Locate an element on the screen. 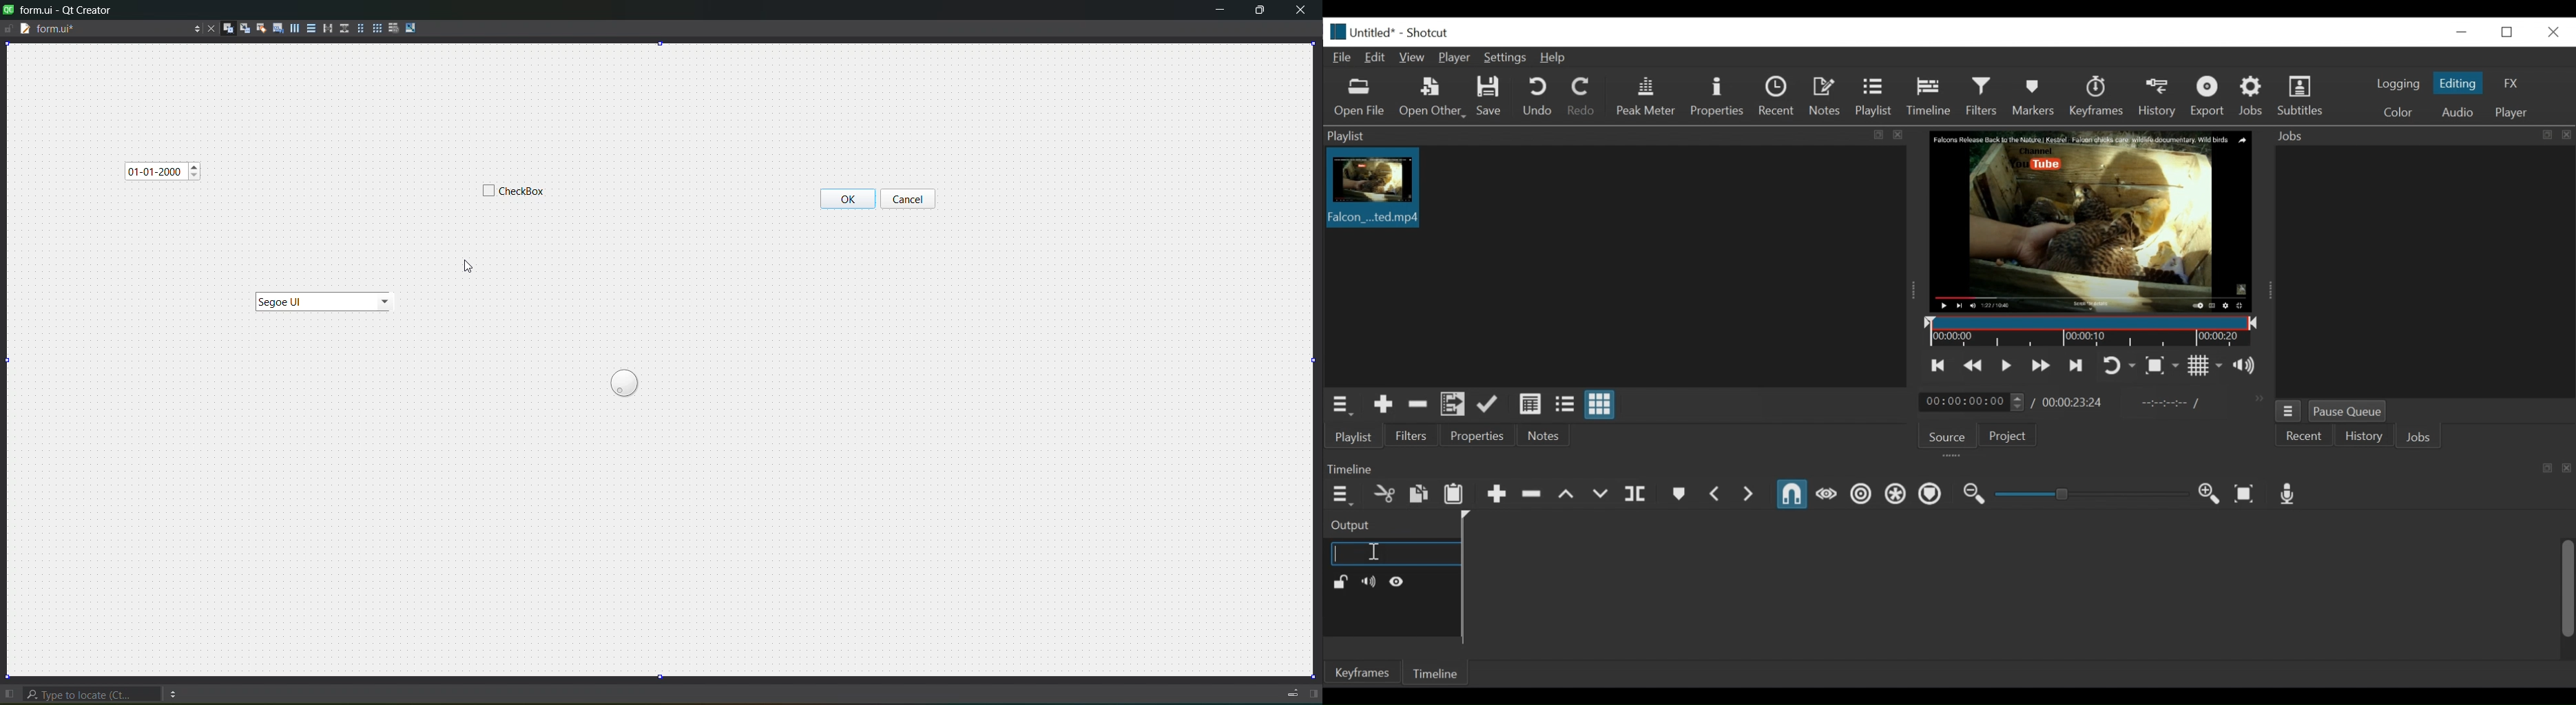  Current duration is located at coordinates (1972, 403).